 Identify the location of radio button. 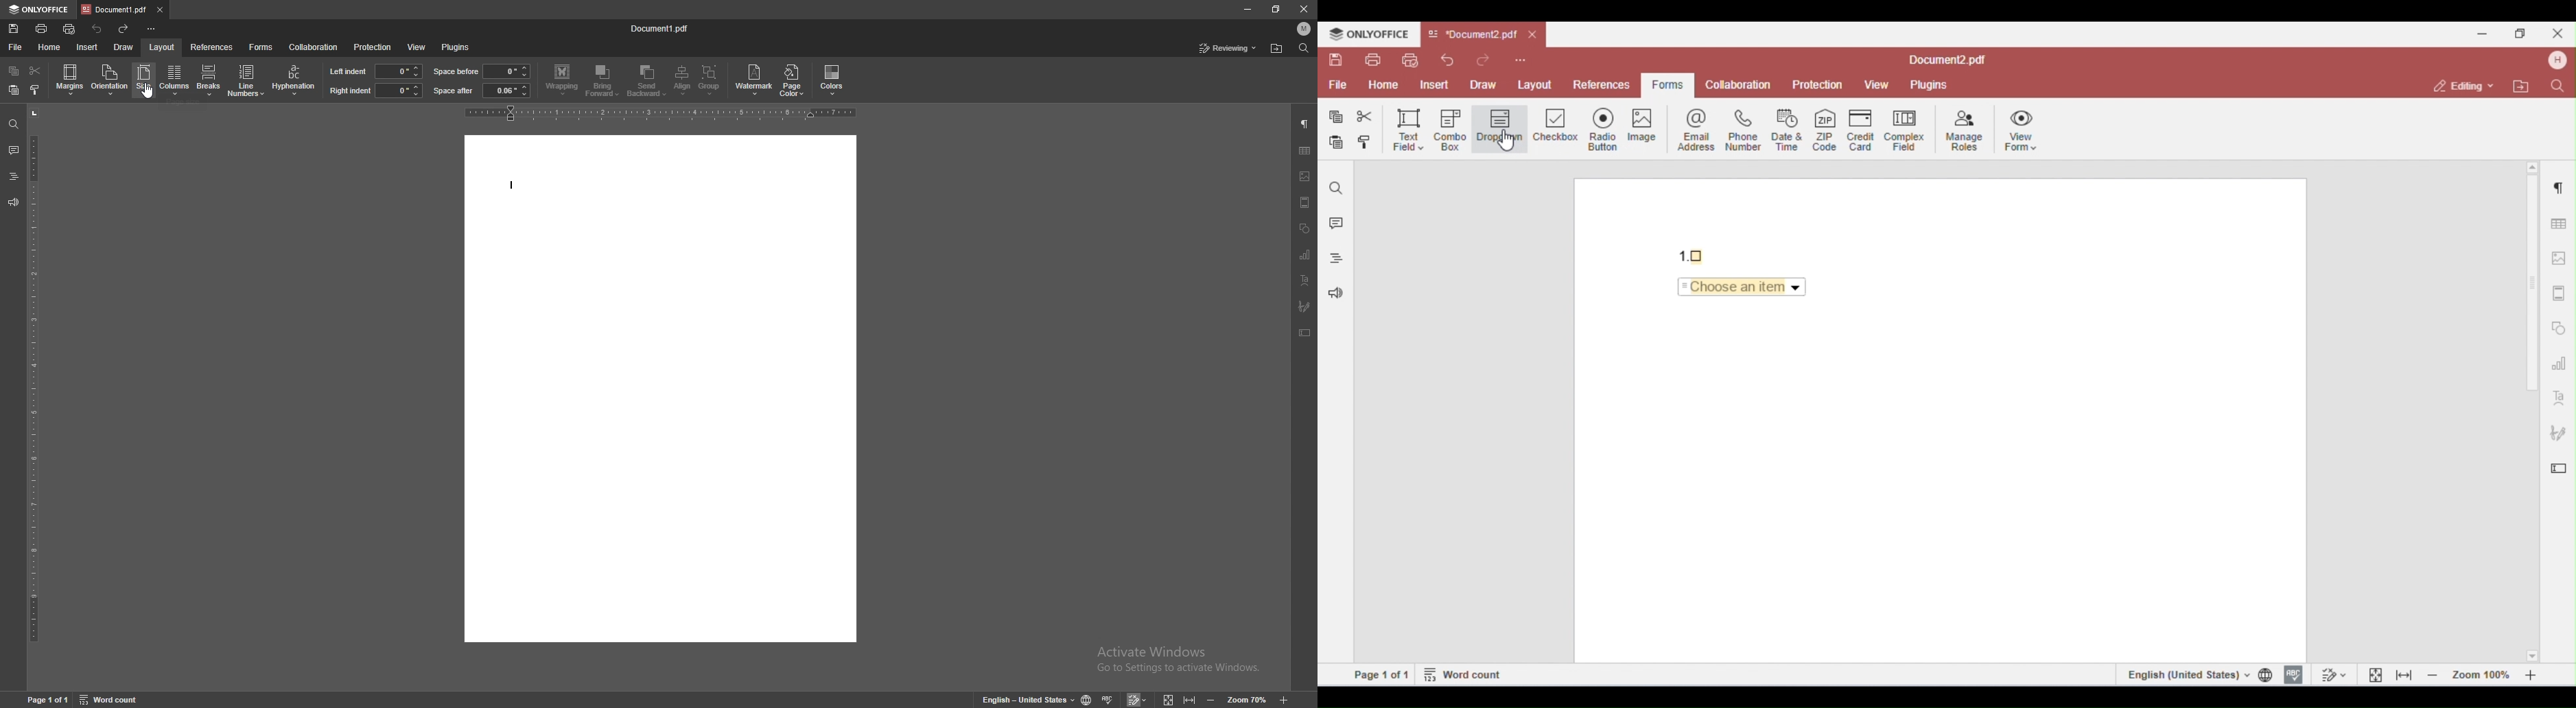
(1607, 129).